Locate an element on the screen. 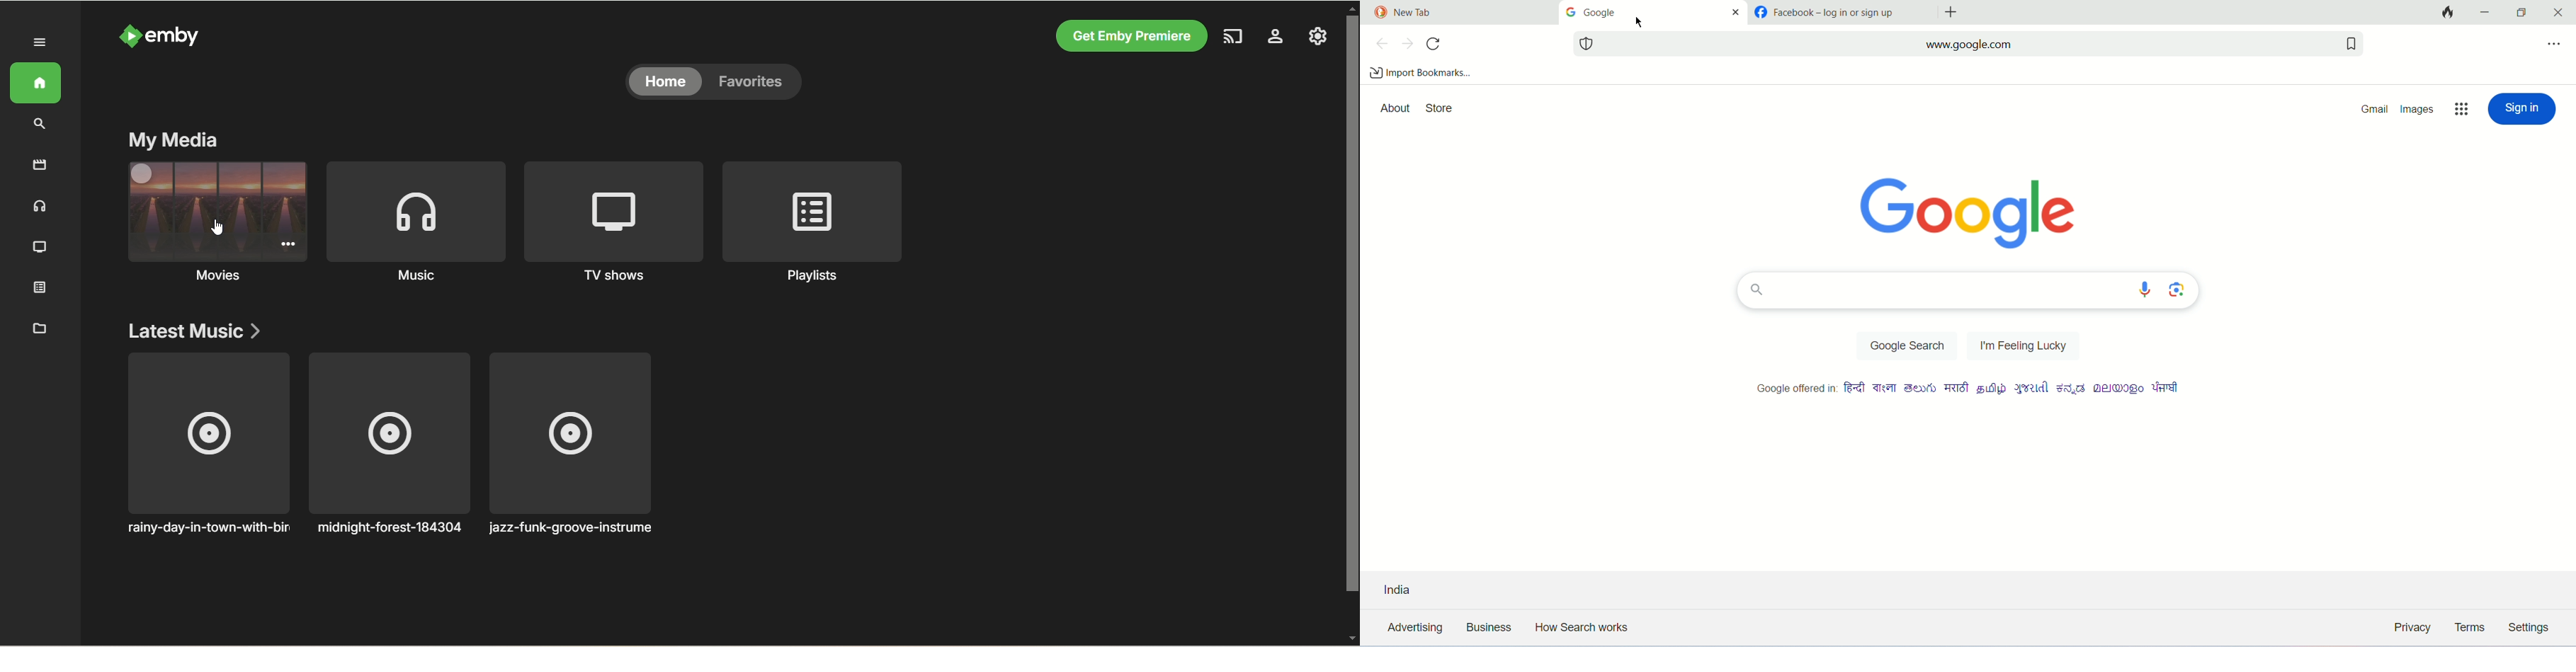 This screenshot has width=2576, height=672. images is located at coordinates (2418, 108).